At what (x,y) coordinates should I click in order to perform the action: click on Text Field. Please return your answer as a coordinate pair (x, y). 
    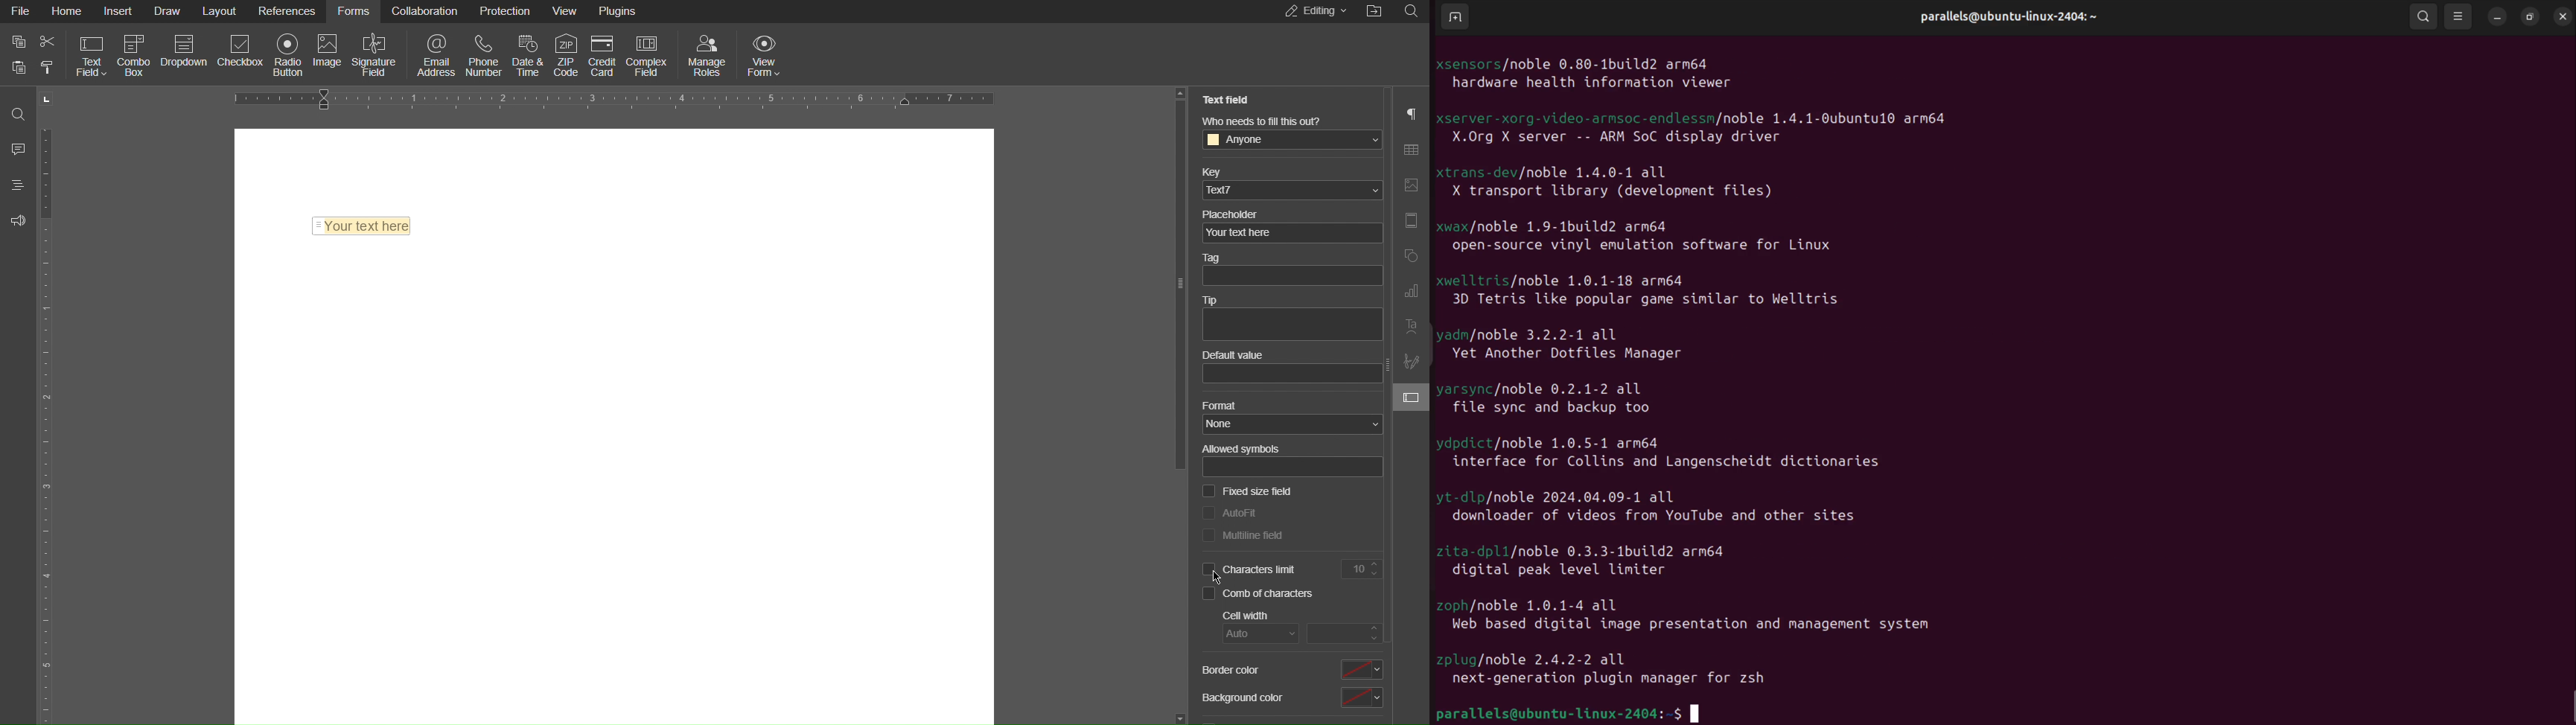
    Looking at the image, I should click on (89, 56).